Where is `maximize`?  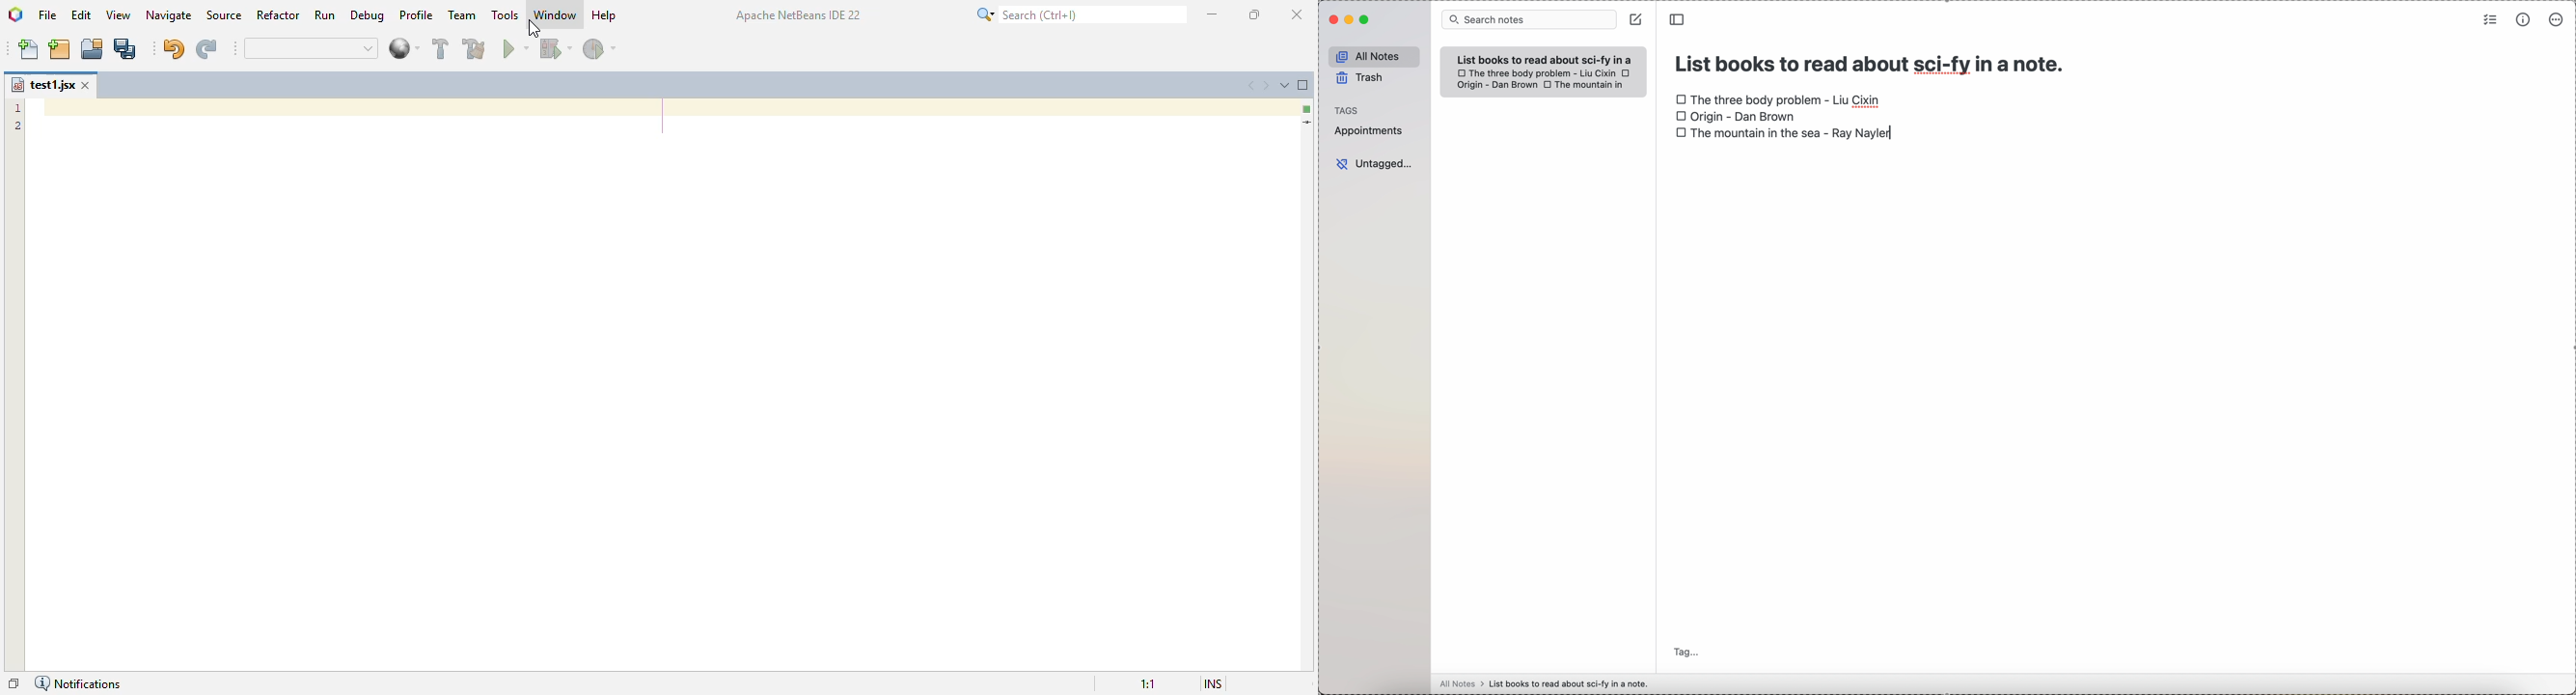 maximize is located at coordinates (1364, 21).